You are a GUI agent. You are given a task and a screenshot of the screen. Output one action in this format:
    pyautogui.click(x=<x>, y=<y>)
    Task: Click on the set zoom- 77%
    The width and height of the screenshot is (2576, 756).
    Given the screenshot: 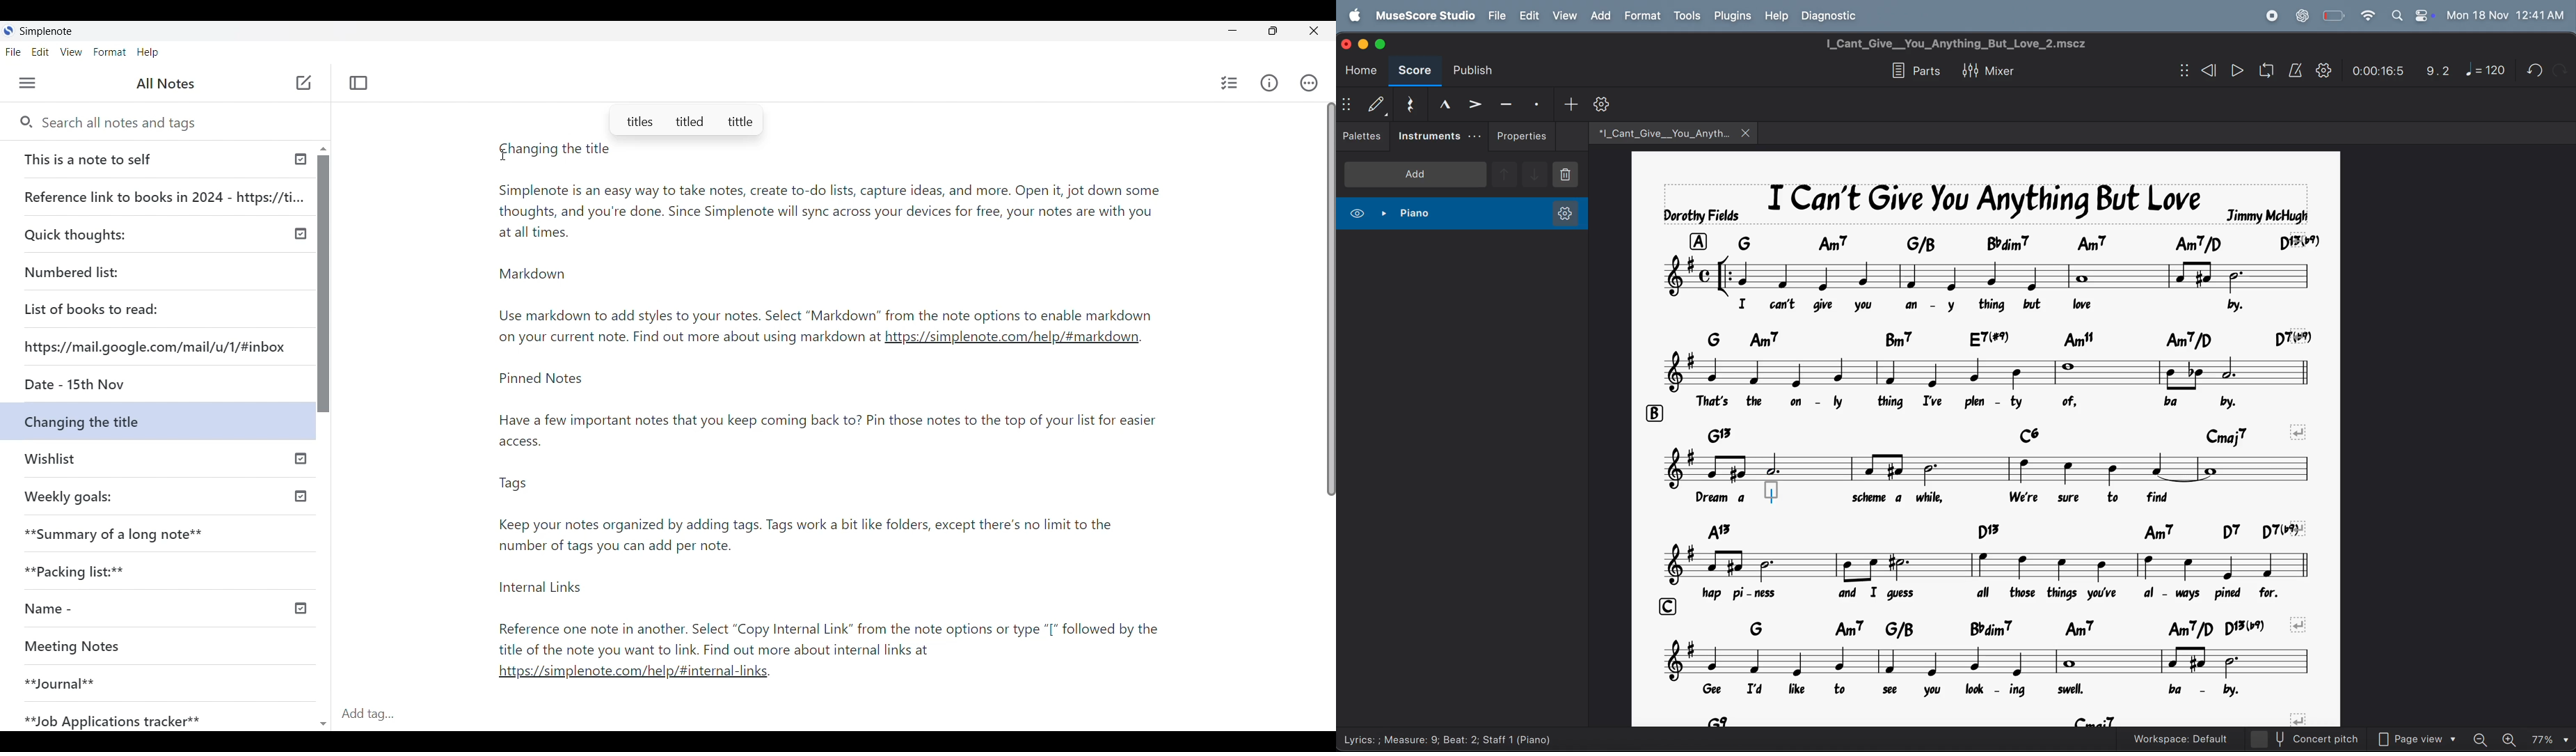 What is the action you would take?
    pyautogui.click(x=2552, y=738)
    